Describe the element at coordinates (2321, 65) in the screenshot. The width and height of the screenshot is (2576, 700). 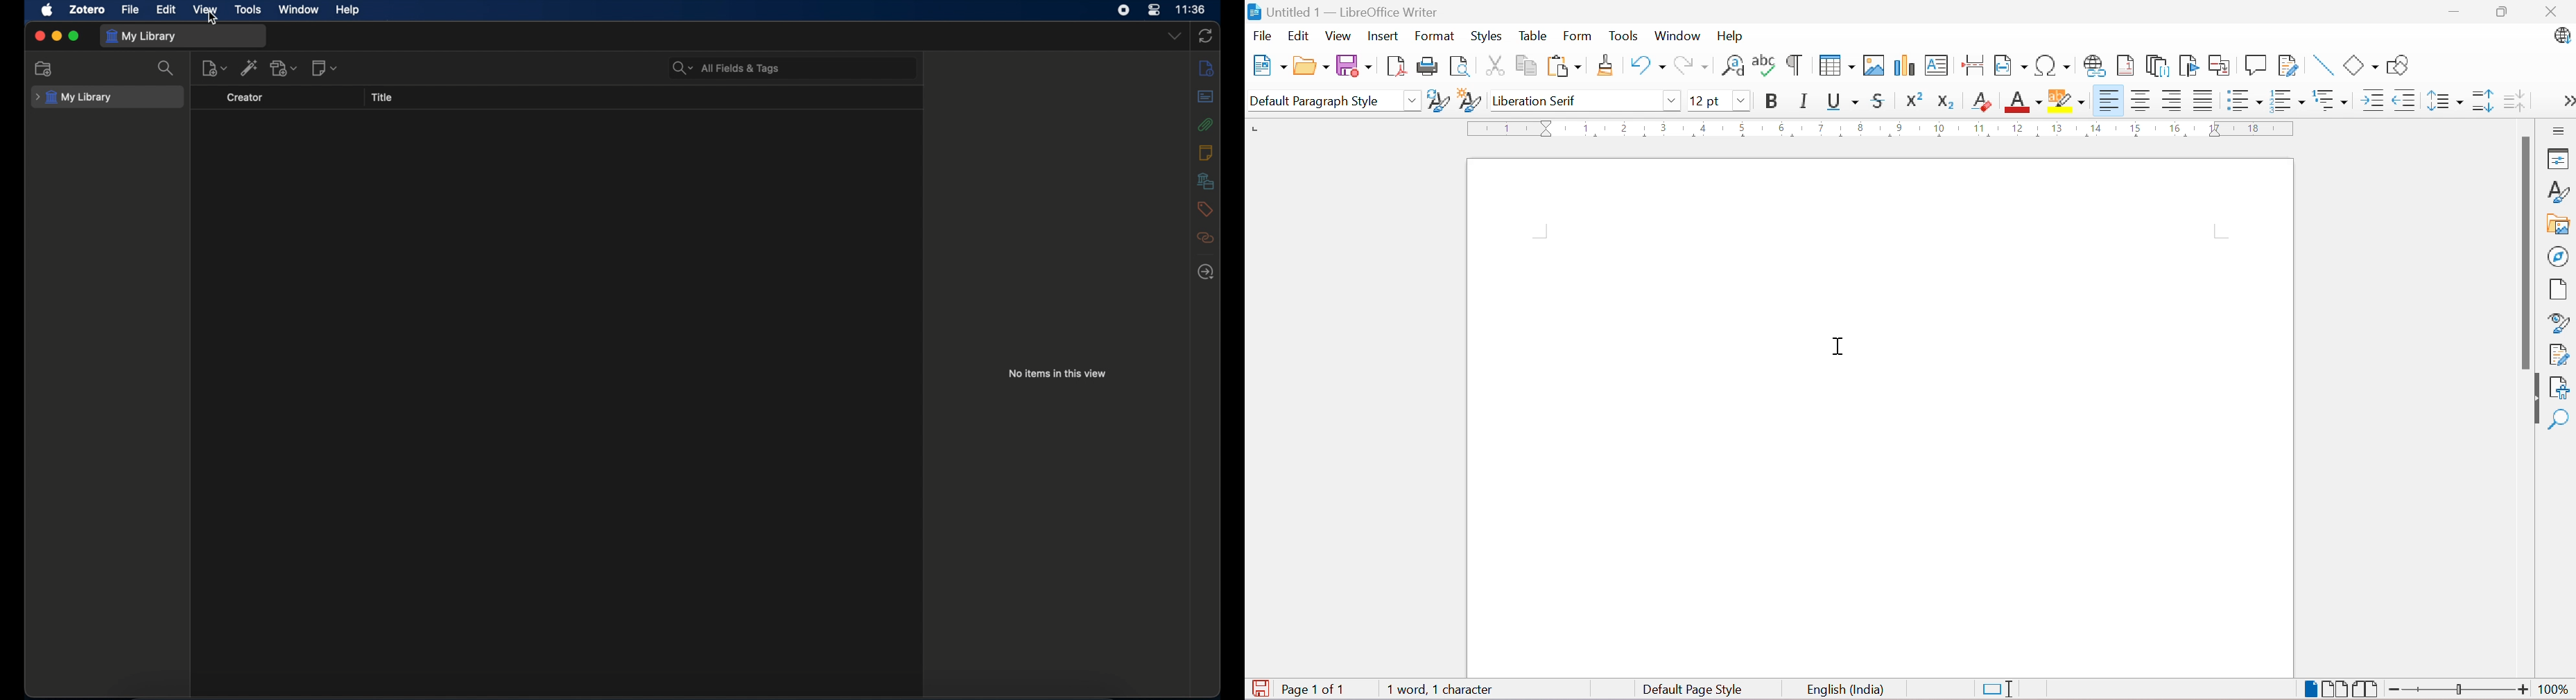
I see `Insert Line` at that location.